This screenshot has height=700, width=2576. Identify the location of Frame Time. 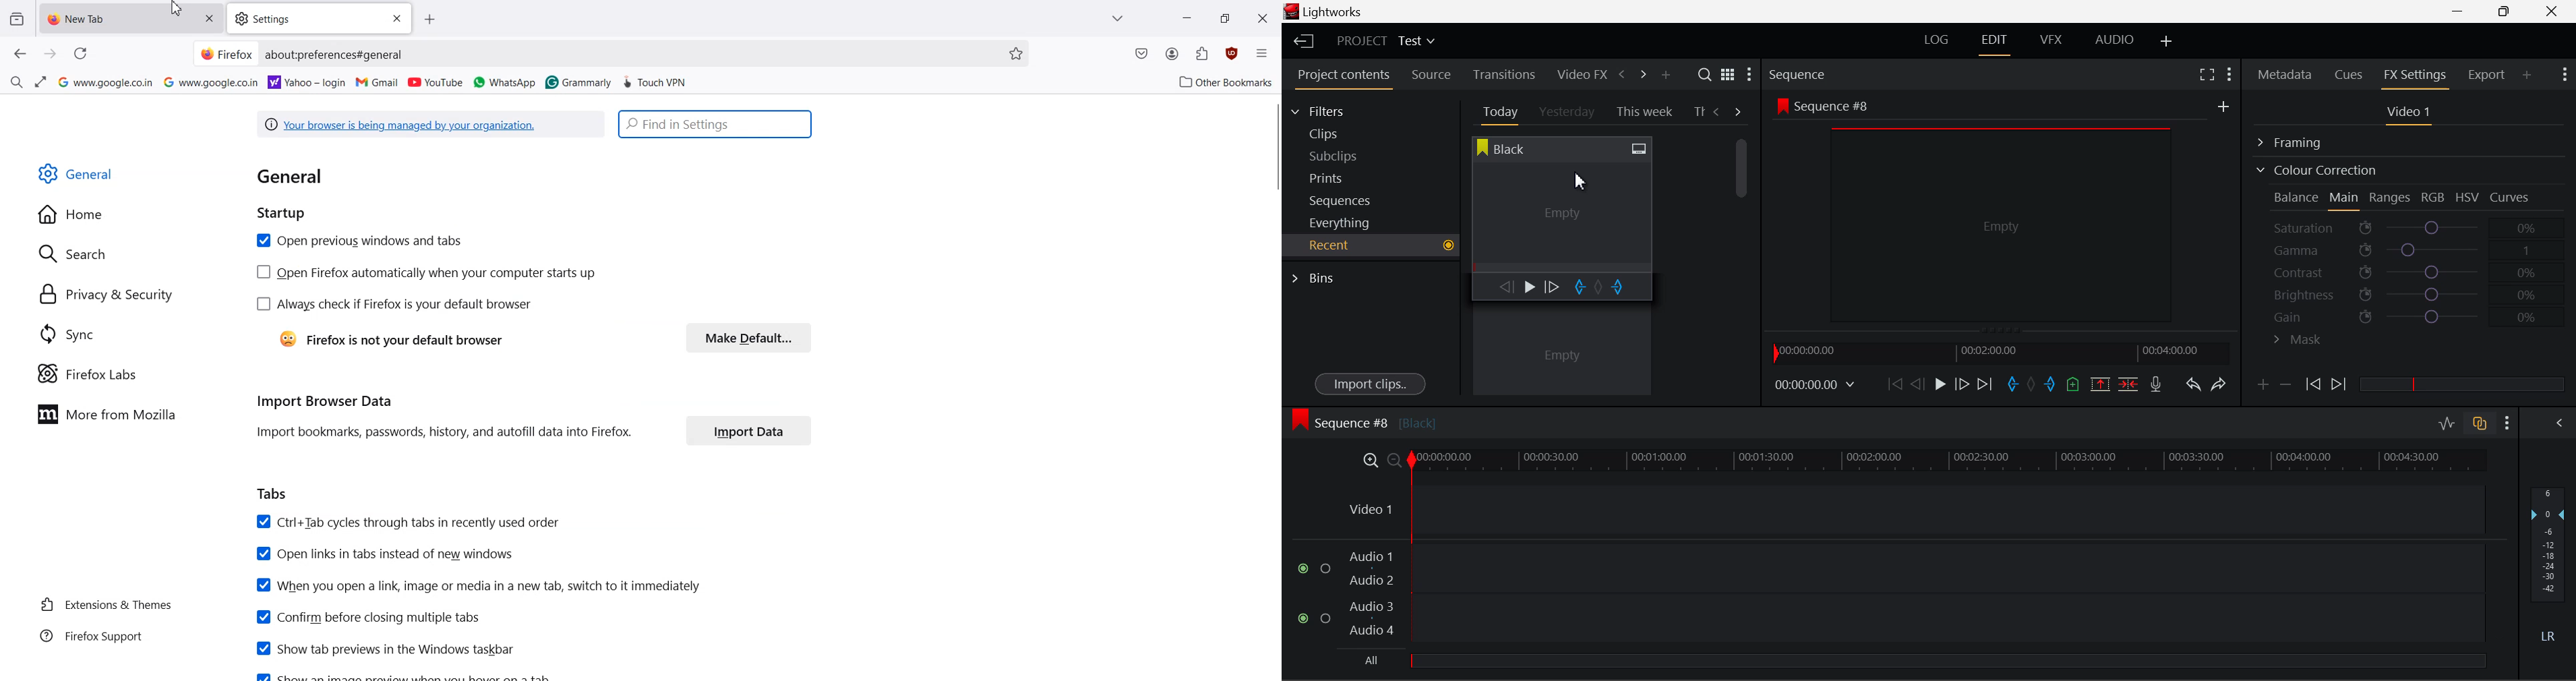
(1816, 386).